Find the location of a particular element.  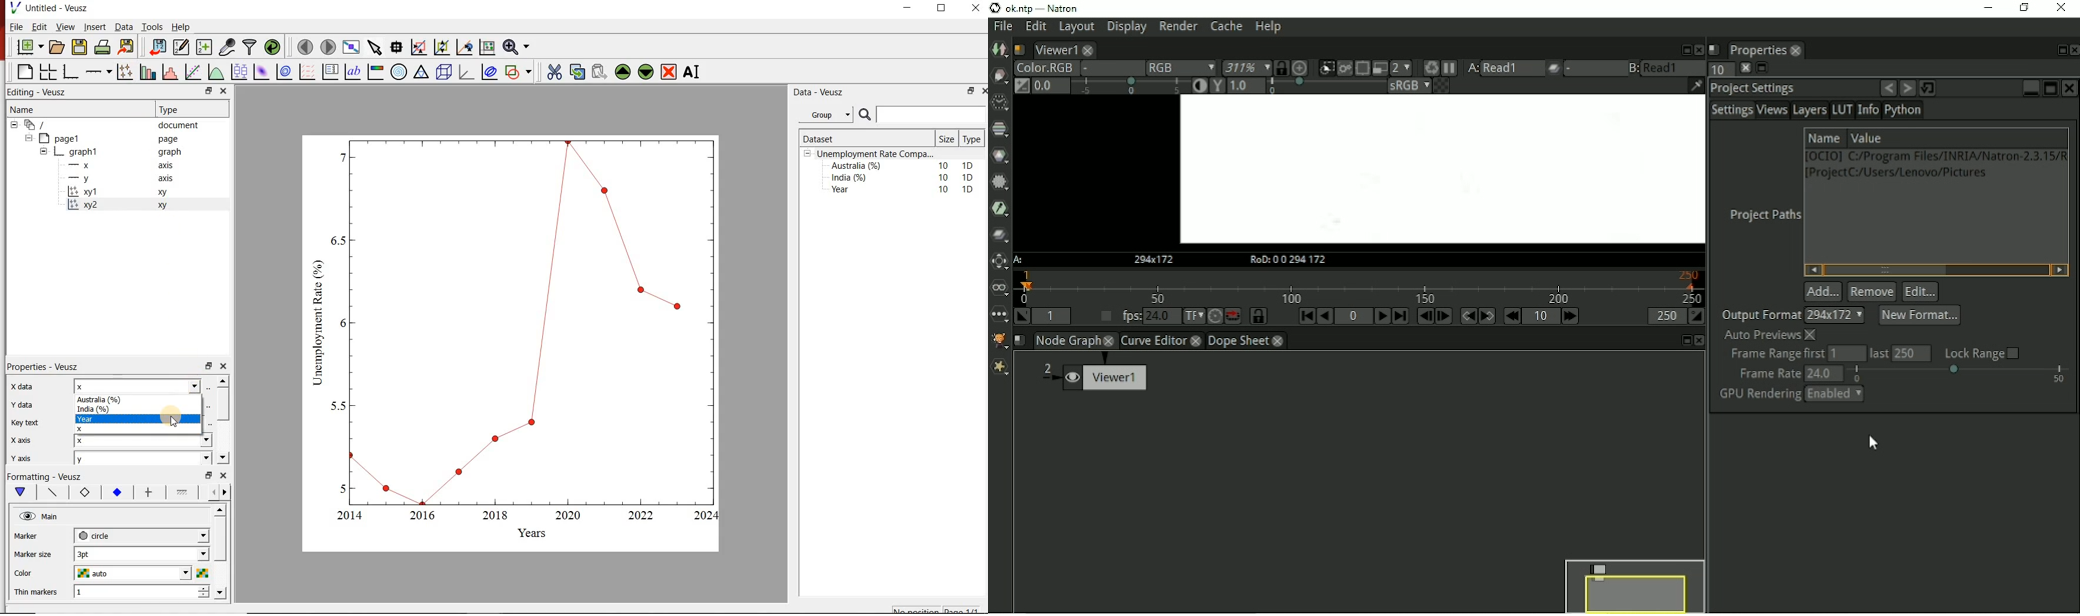

more left is located at coordinates (211, 492).